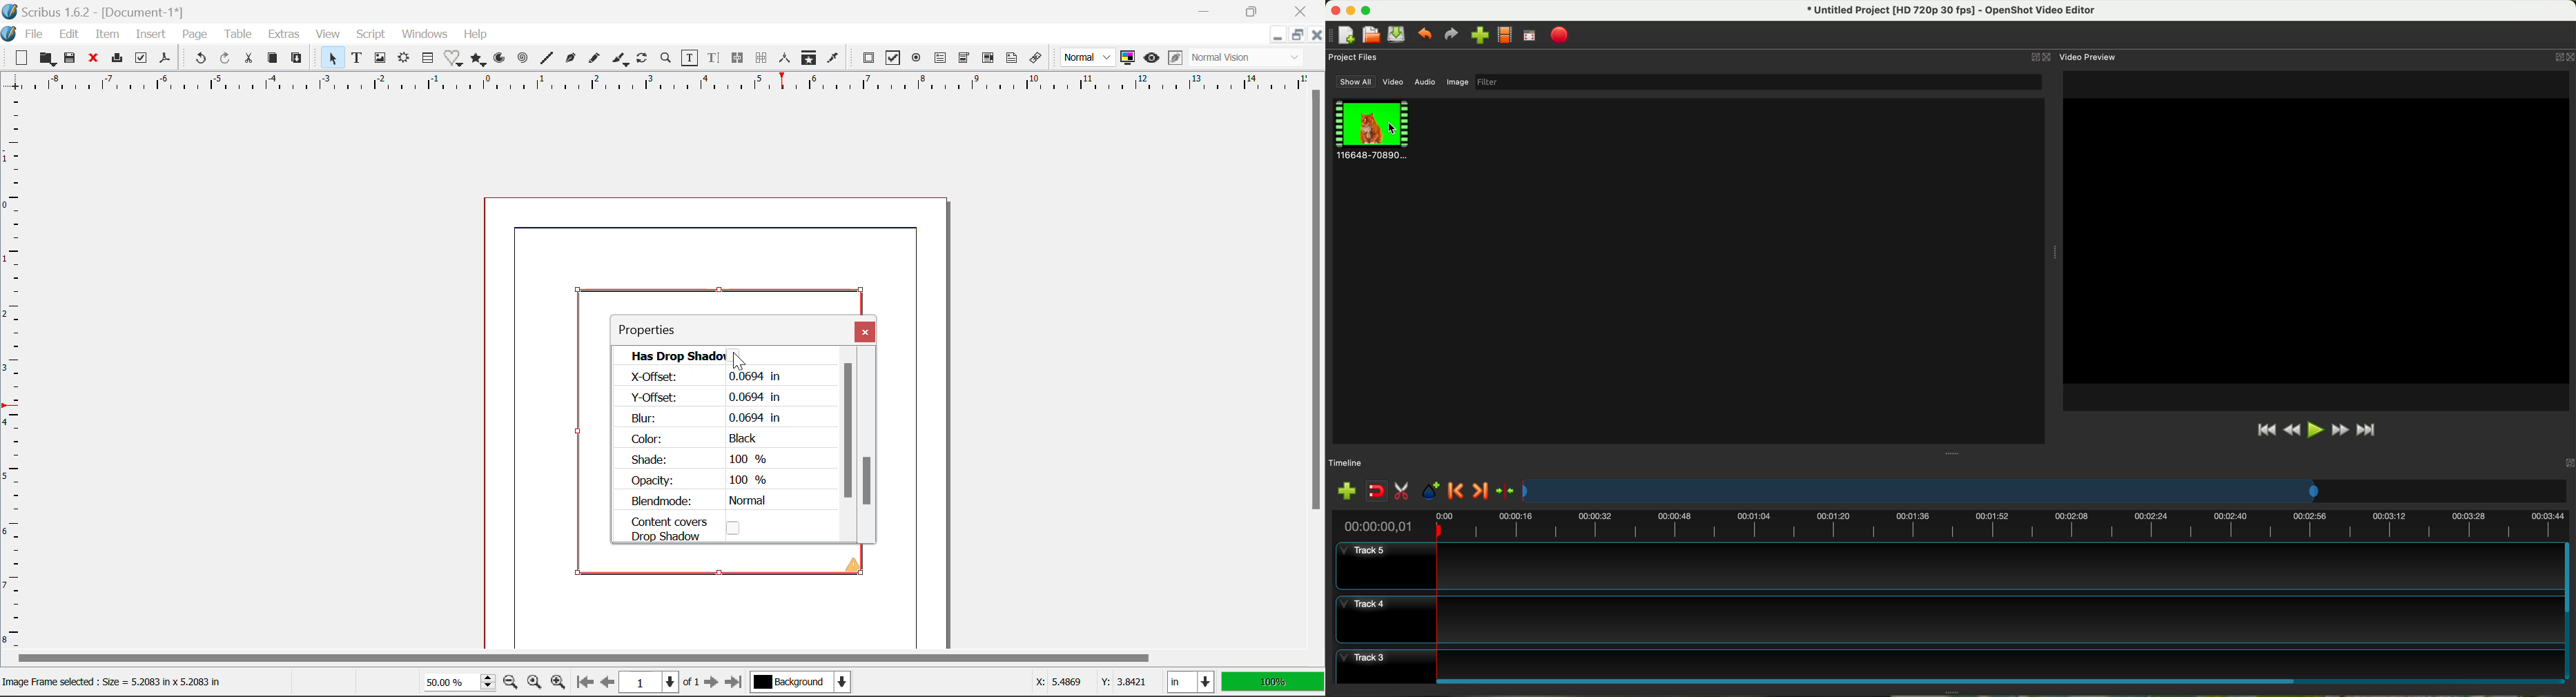 The height and width of the screenshot is (700, 2576). What do you see at coordinates (596, 61) in the screenshot?
I see `Freehand Line` at bounding box center [596, 61].